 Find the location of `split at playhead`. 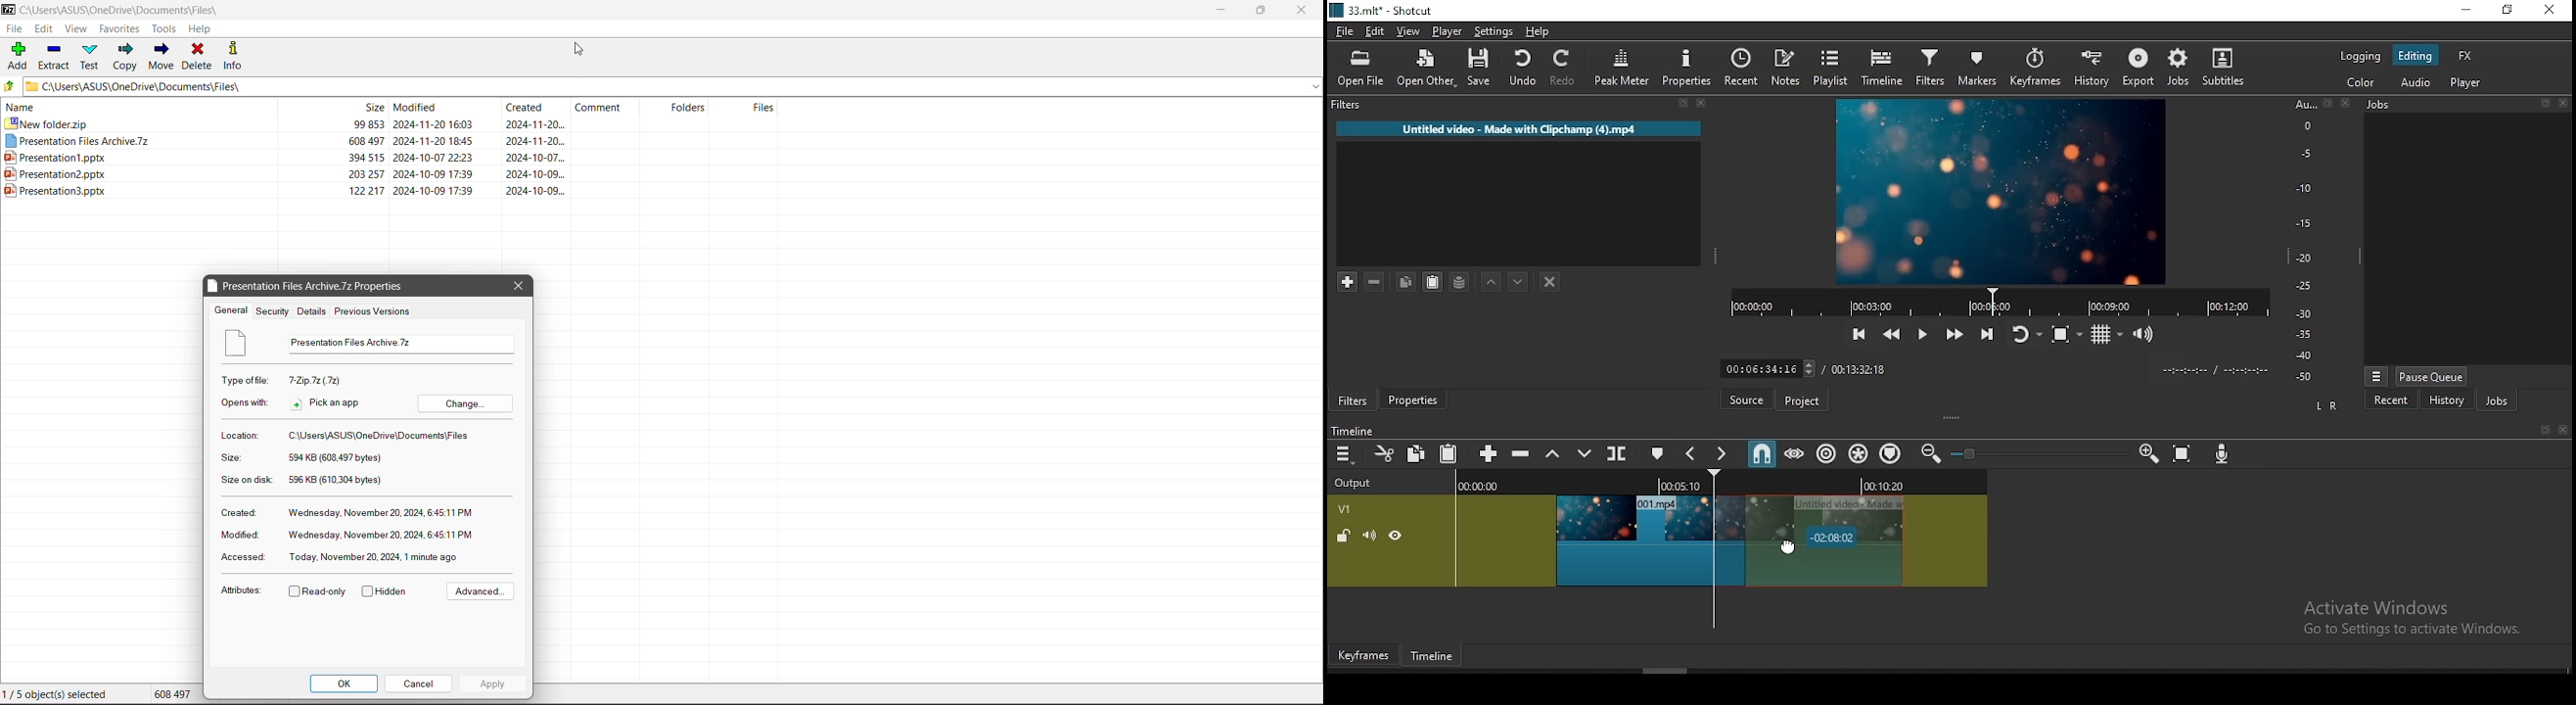

split at playhead is located at coordinates (1747, 70).